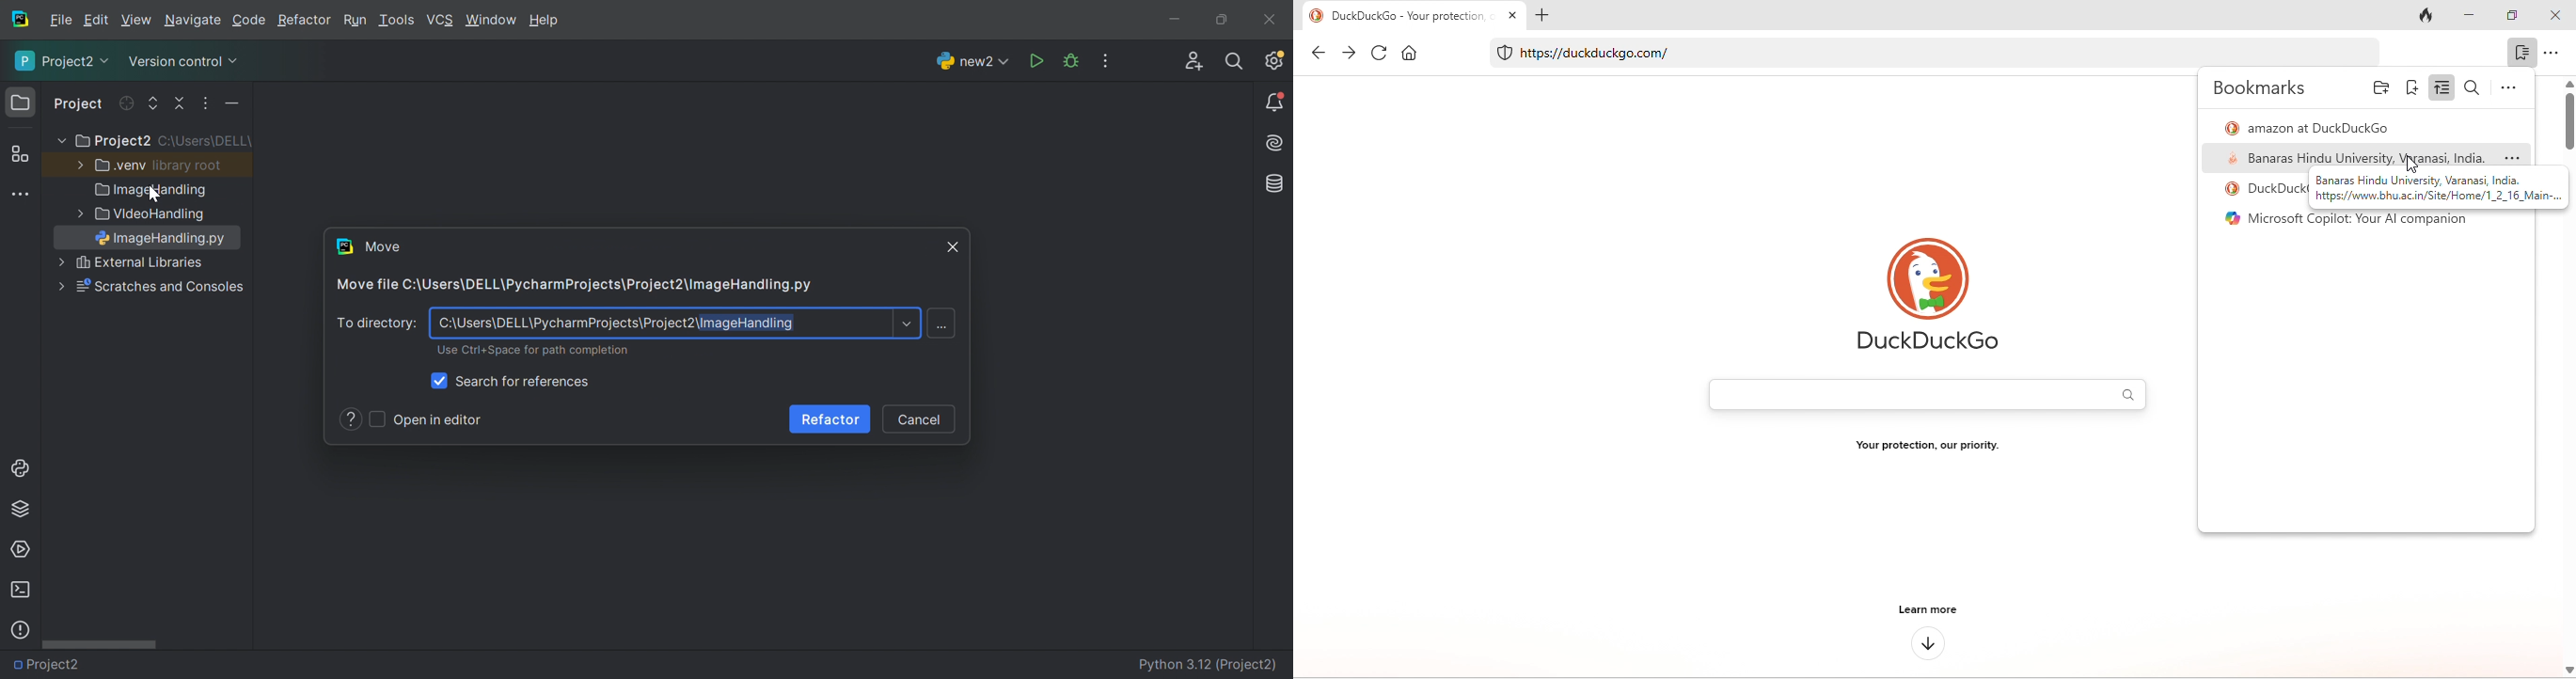 The width and height of the screenshot is (2576, 700). I want to click on Refactor, so click(303, 22).